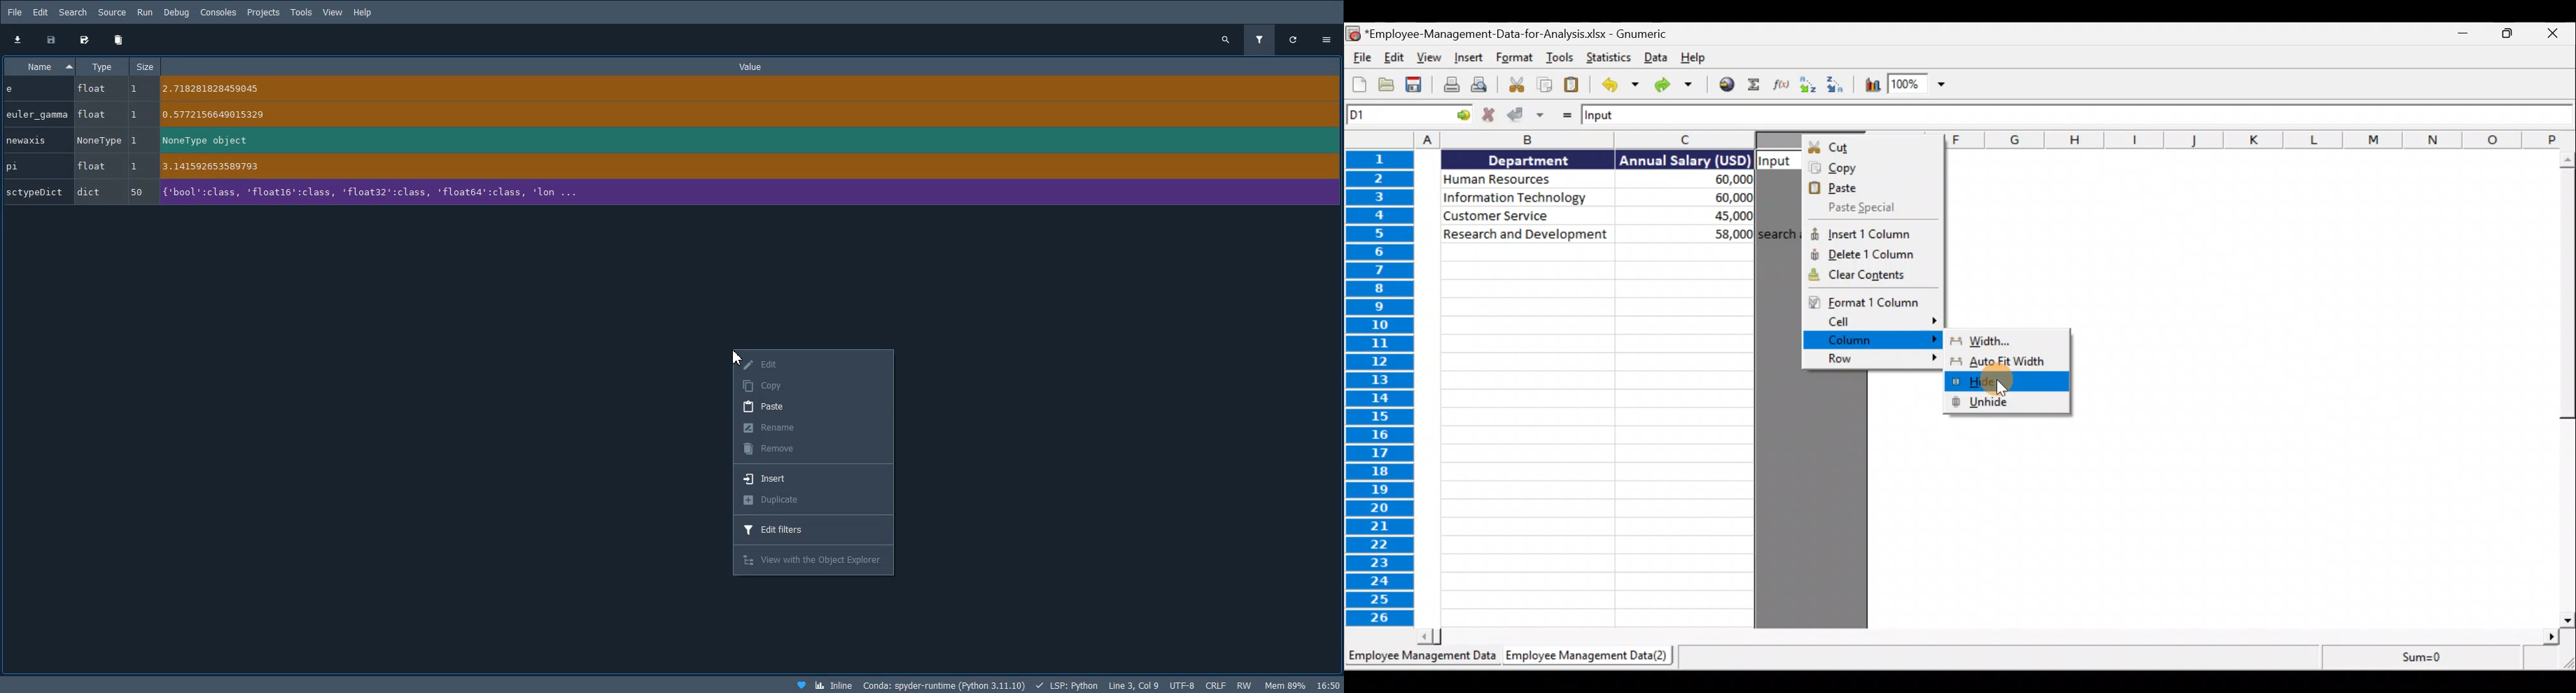 The height and width of the screenshot is (700, 2576). I want to click on Insert hyperlink, so click(1725, 85).